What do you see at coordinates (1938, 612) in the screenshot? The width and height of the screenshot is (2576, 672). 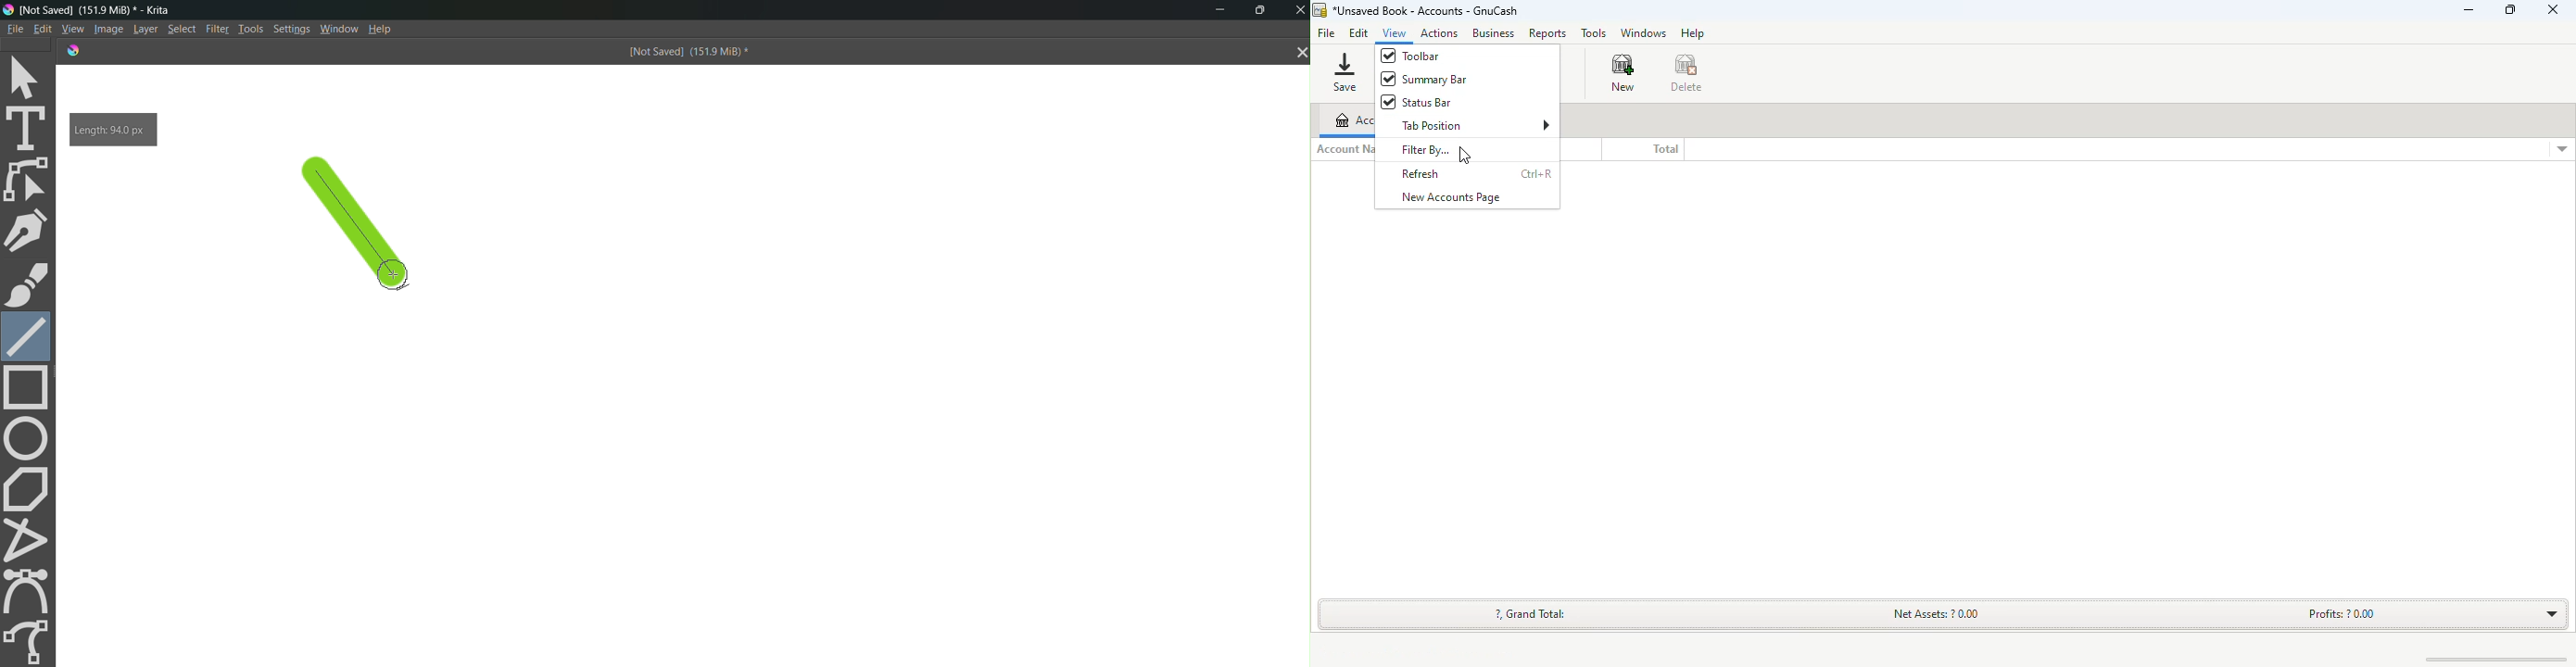 I see `net assets: ? 0.00` at bounding box center [1938, 612].